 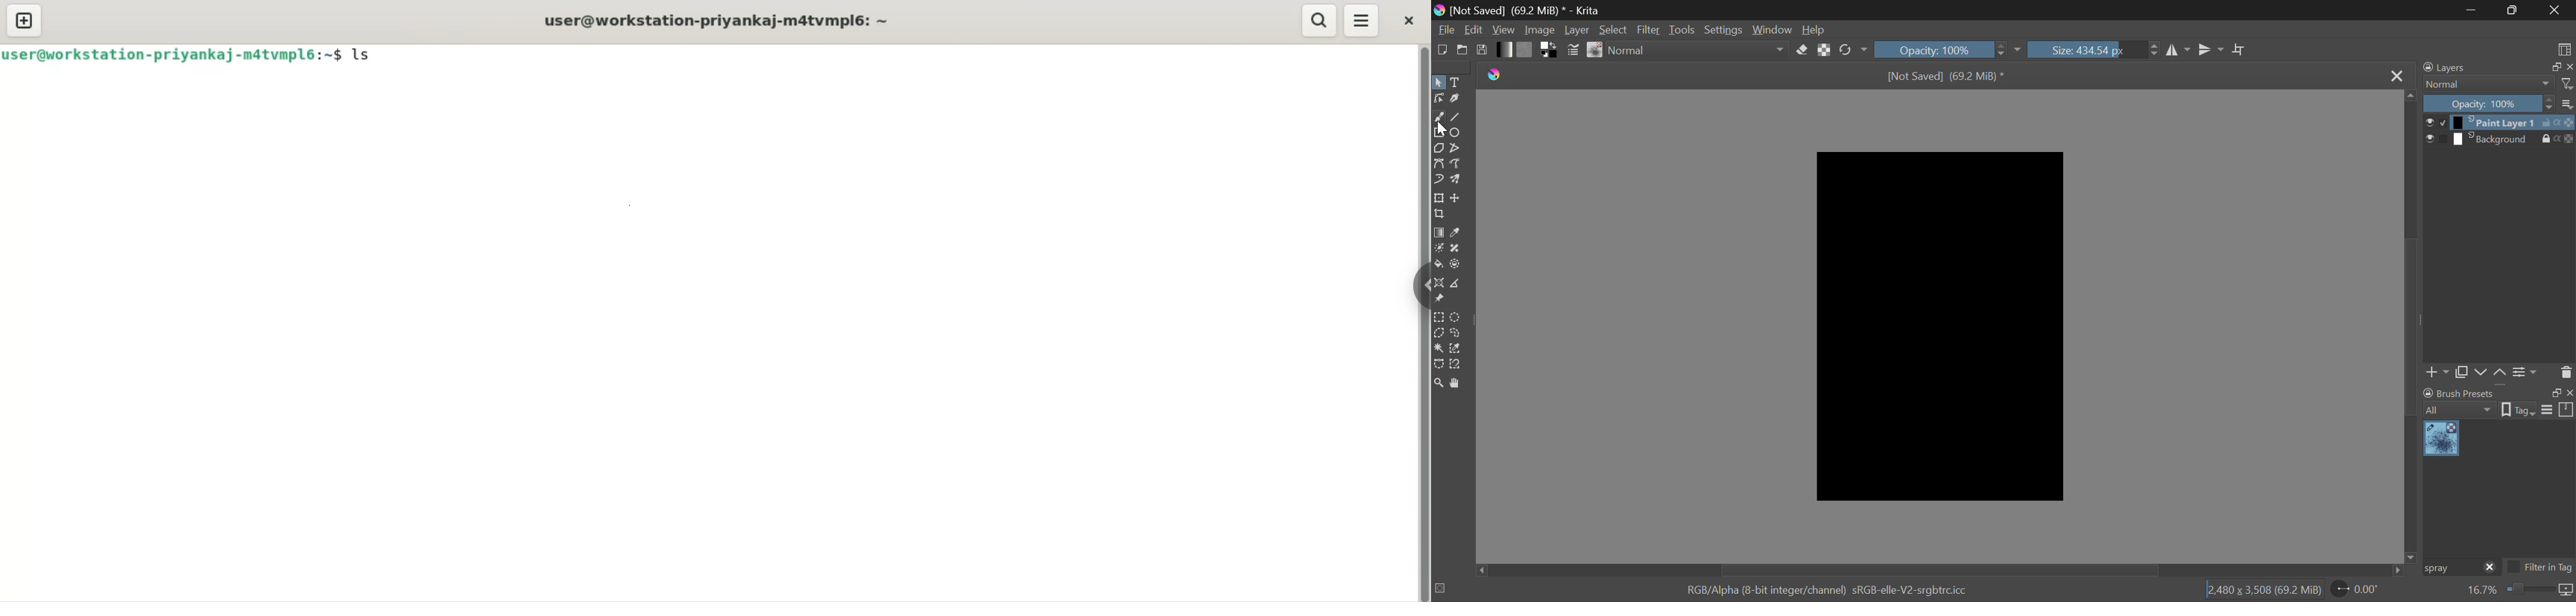 I want to click on Open, so click(x=1463, y=49).